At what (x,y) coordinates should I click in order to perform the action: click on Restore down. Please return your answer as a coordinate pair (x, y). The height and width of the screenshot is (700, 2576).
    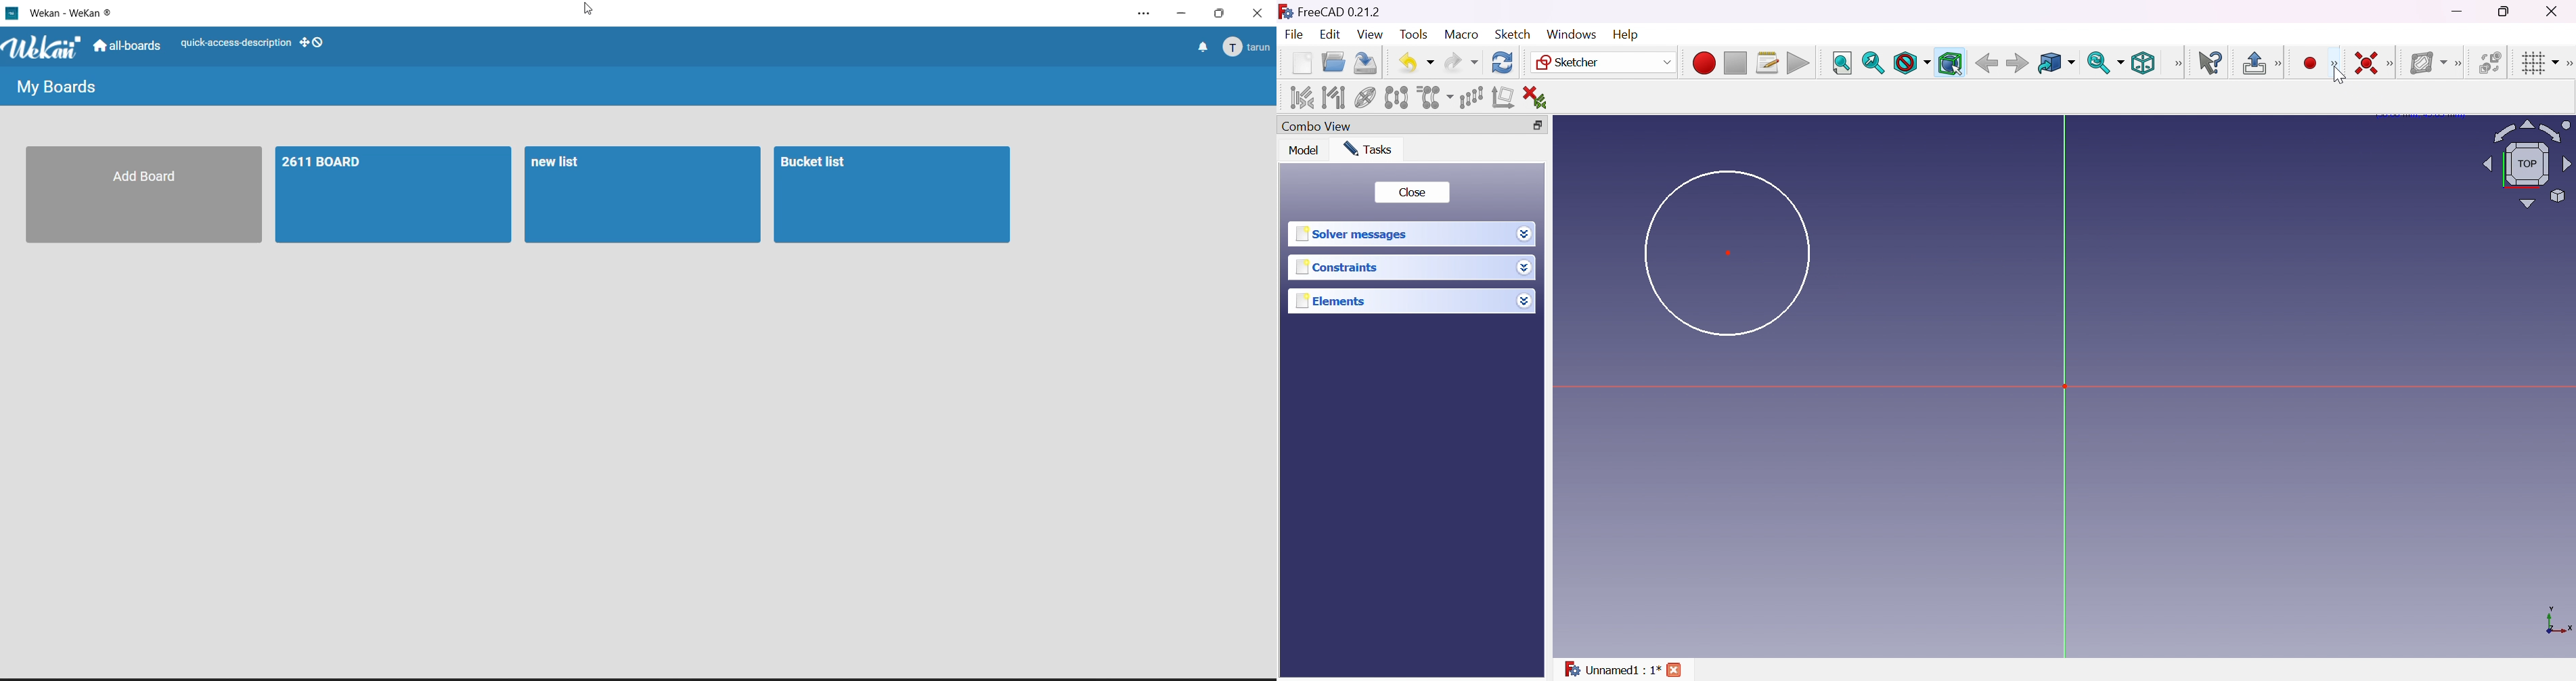
    Looking at the image, I should click on (2506, 12).